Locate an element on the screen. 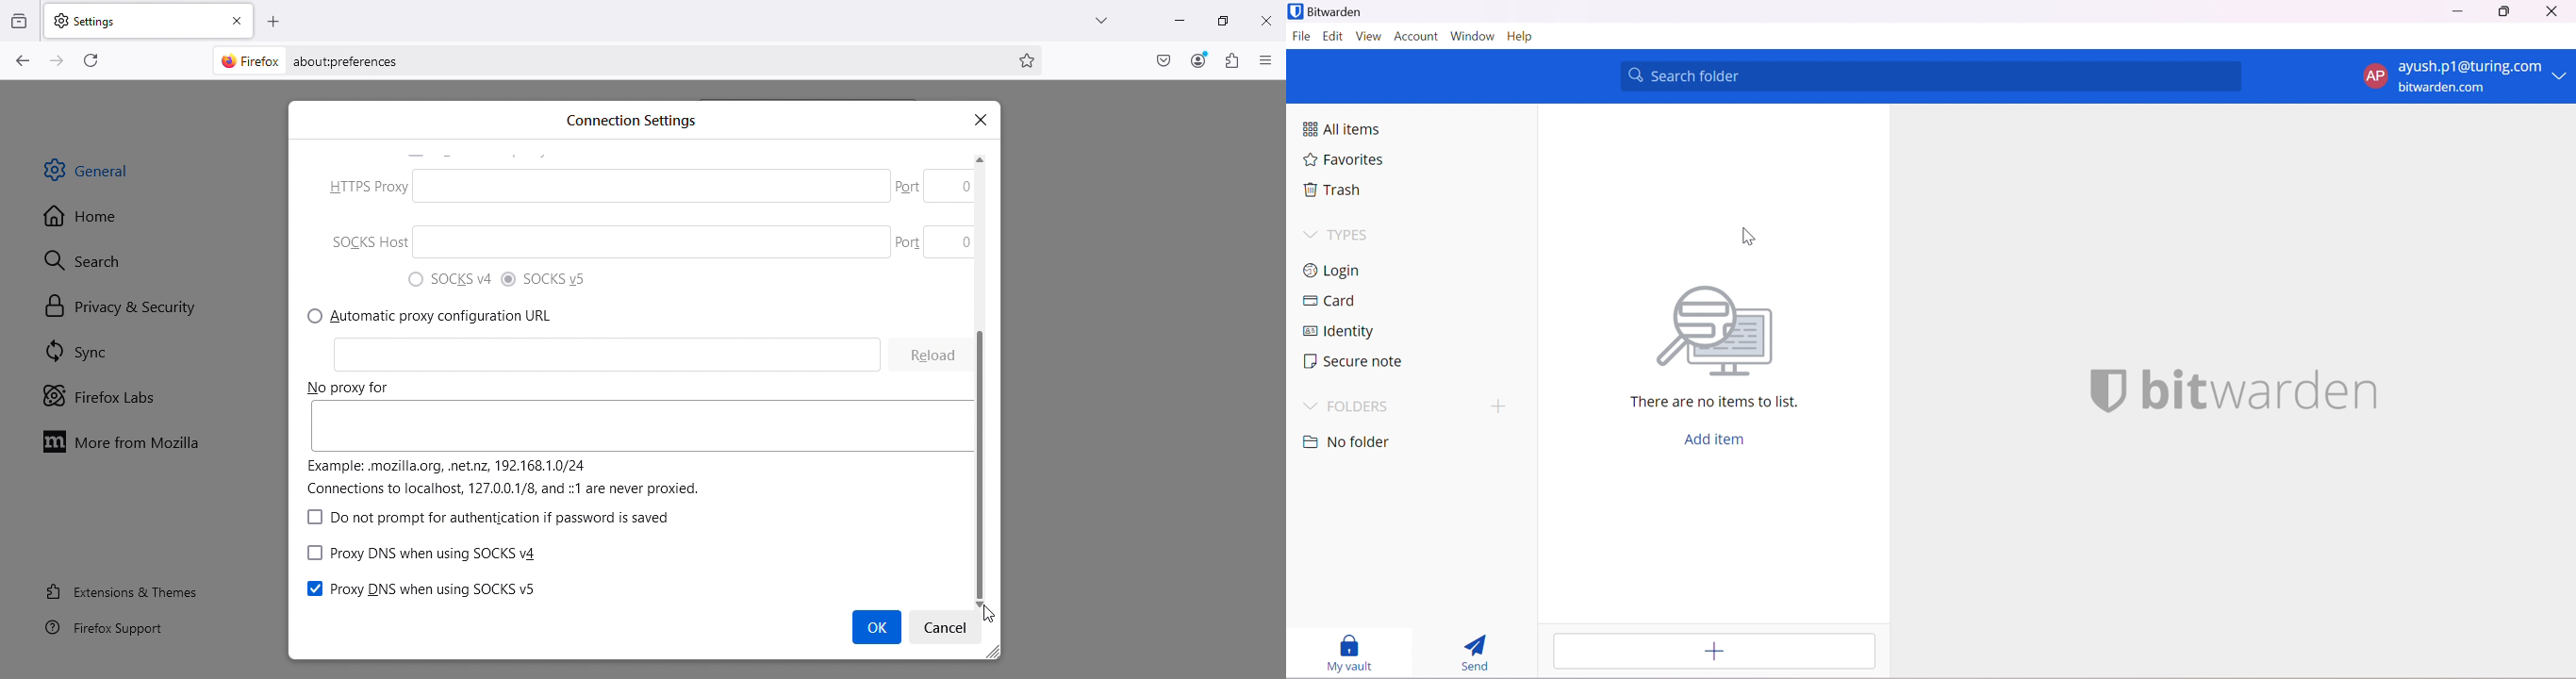 The image size is (2576, 700). Part 0 is located at coordinates (933, 240).